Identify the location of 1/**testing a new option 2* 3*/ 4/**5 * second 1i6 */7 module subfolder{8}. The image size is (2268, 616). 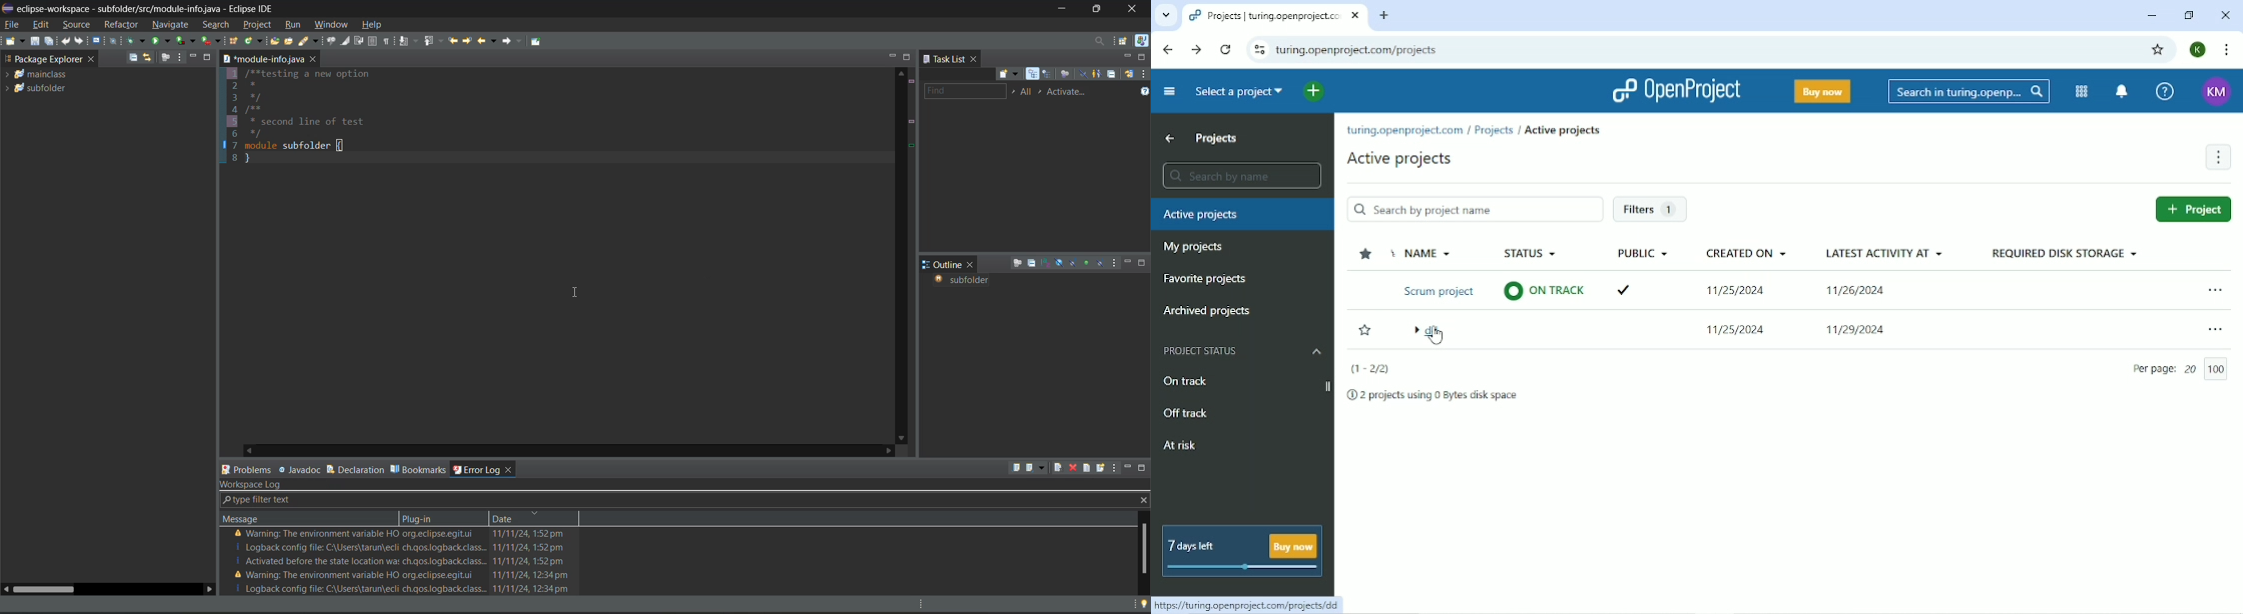
(552, 256).